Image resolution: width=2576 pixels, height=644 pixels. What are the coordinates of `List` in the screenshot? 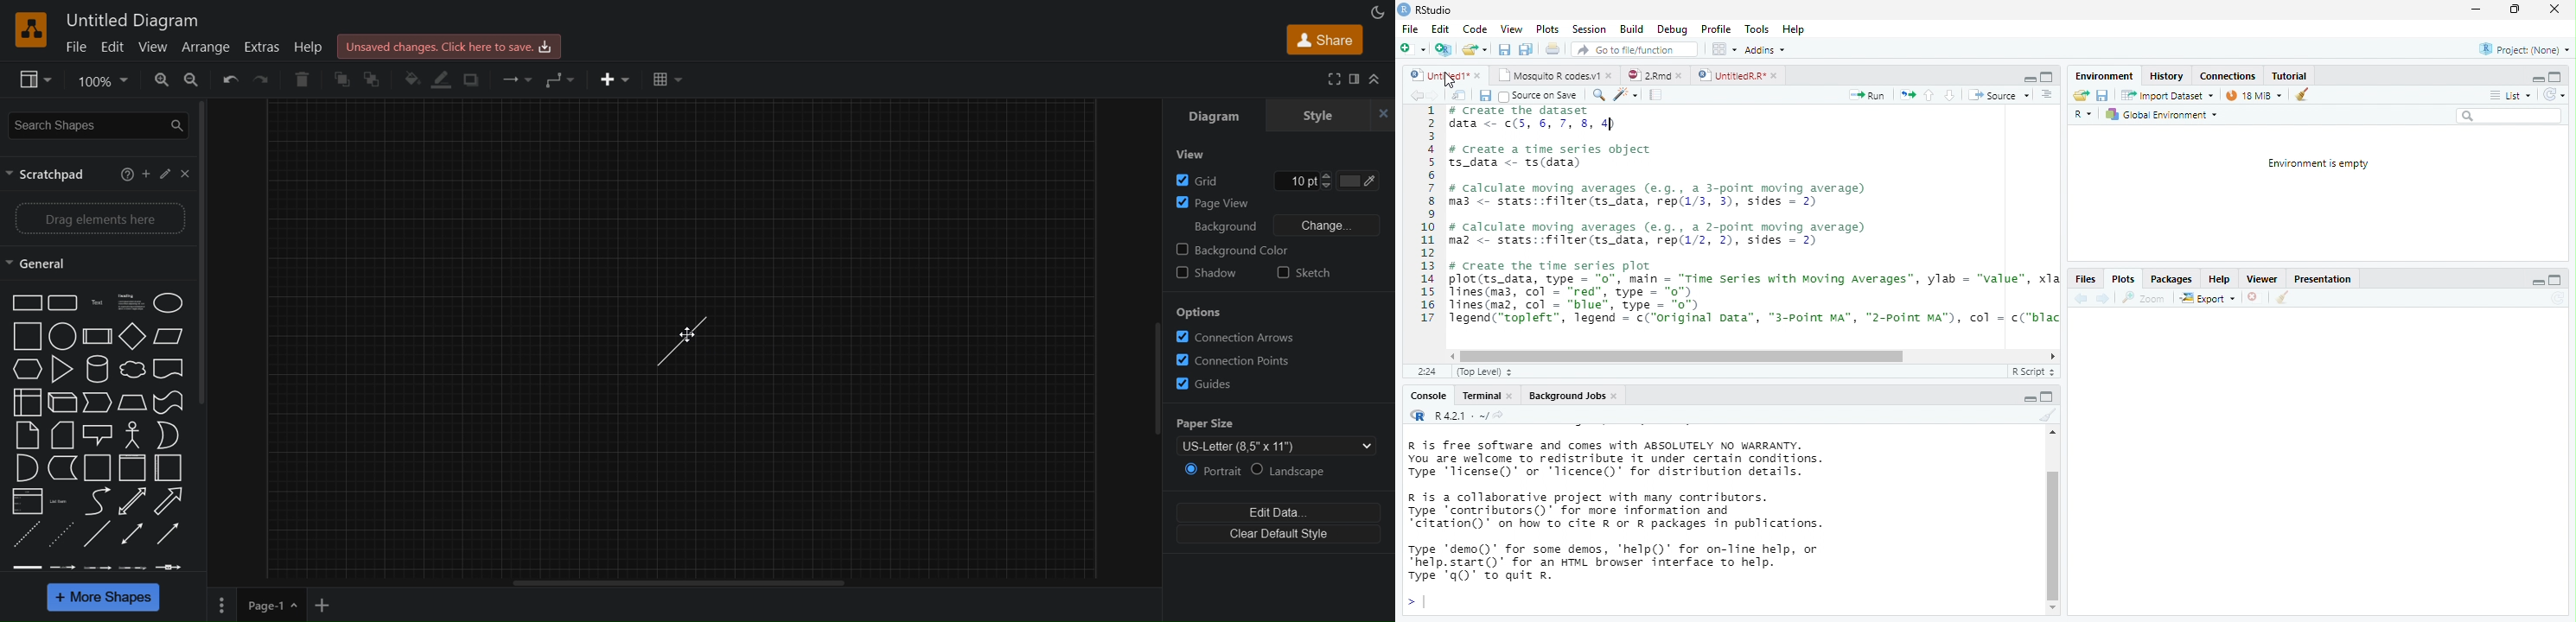 It's located at (25, 501).